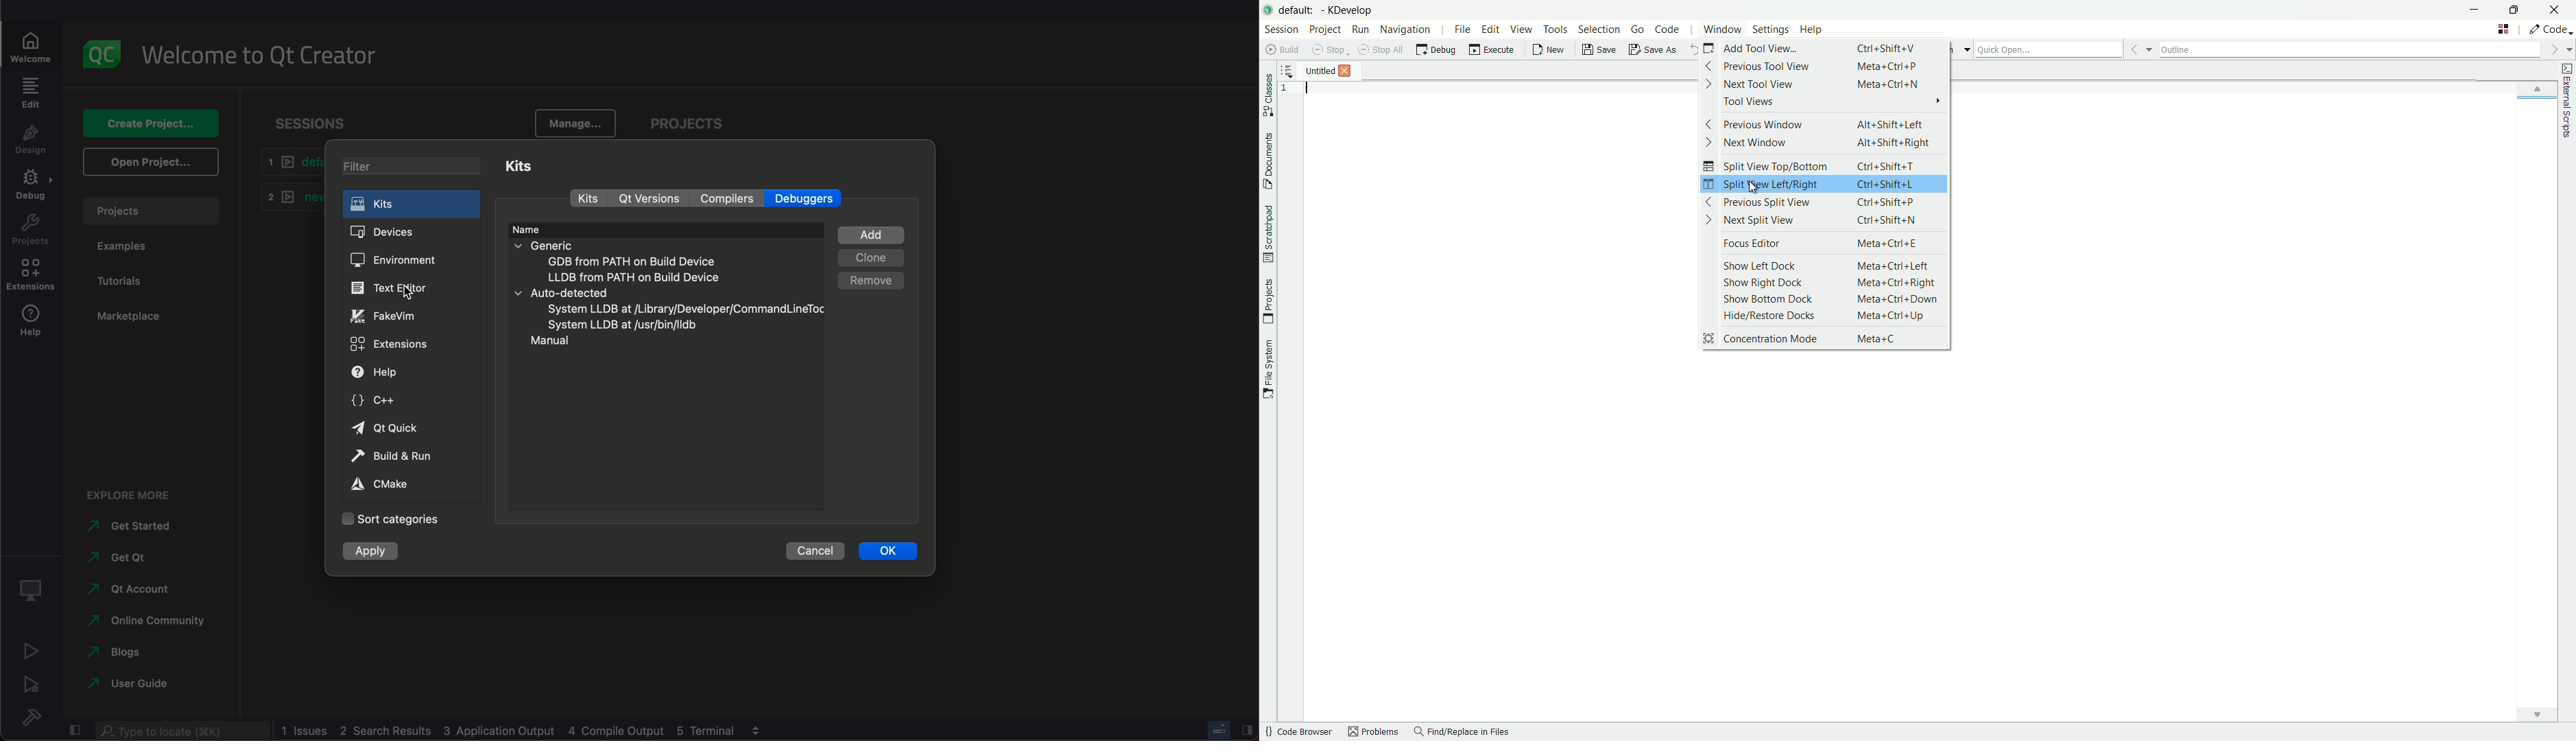 The image size is (2576, 756). What do you see at coordinates (32, 591) in the screenshot?
I see `debug` at bounding box center [32, 591].